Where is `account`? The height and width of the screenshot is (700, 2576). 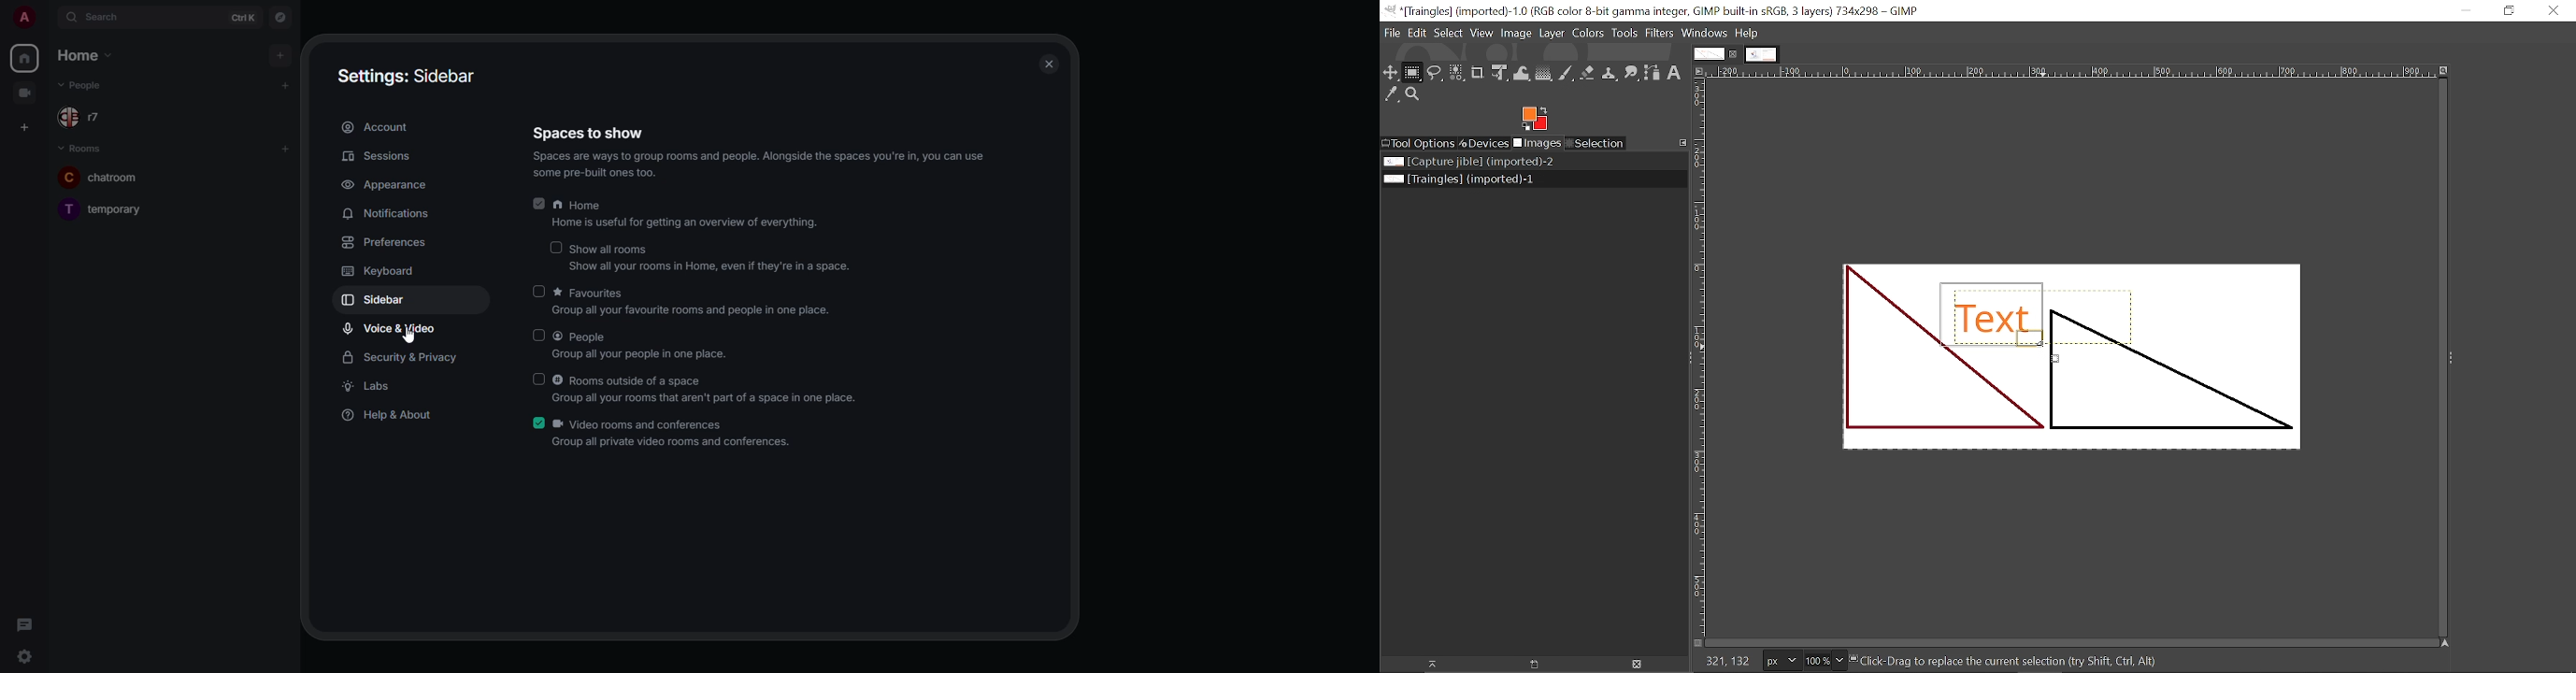 account is located at coordinates (378, 127).